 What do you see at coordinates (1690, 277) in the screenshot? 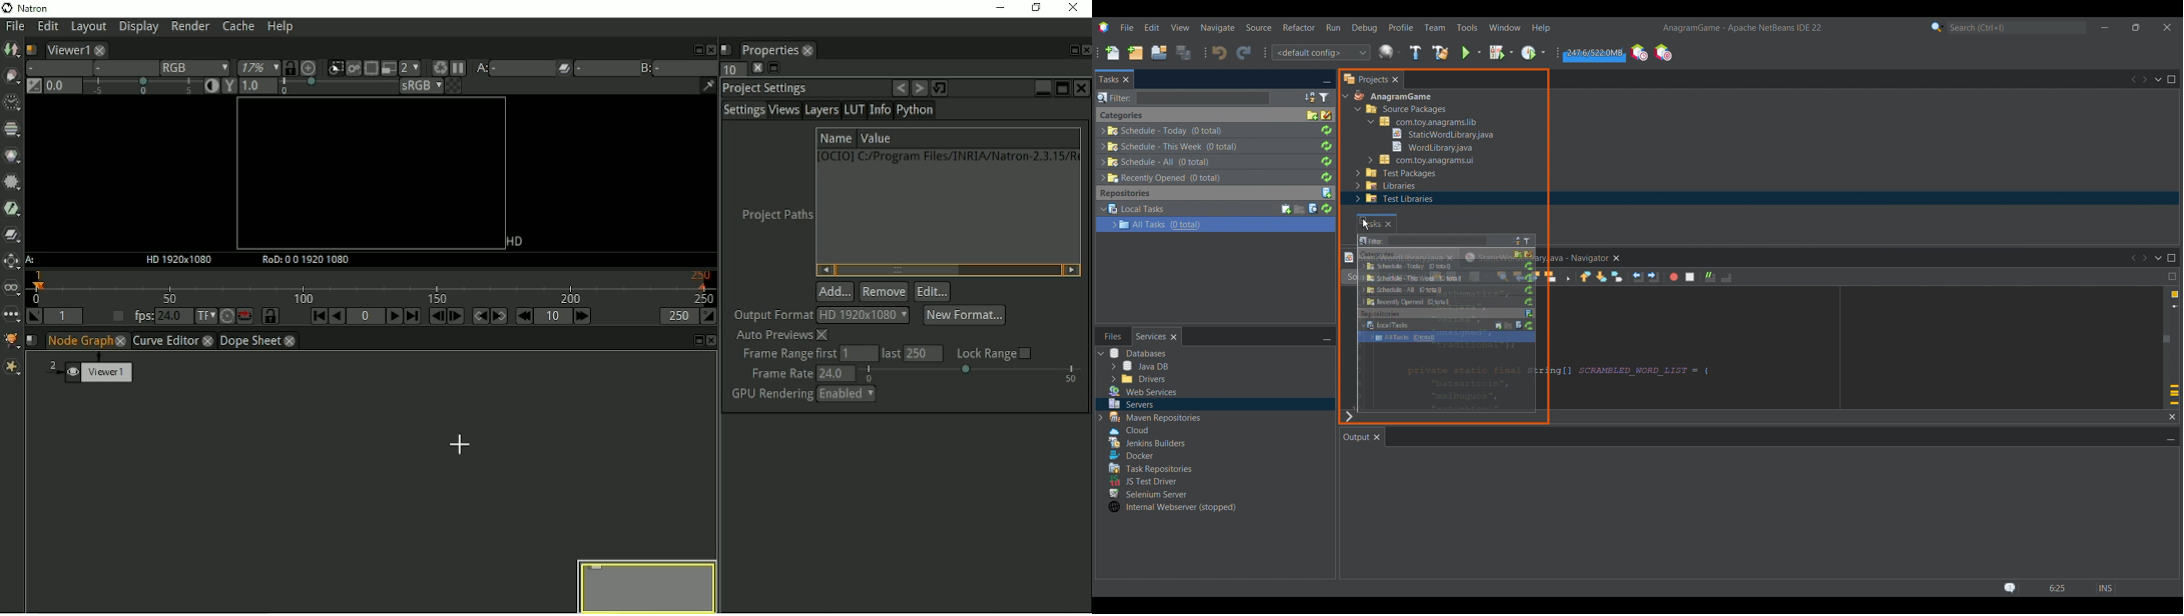
I see `Stop macro recording` at bounding box center [1690, 277].